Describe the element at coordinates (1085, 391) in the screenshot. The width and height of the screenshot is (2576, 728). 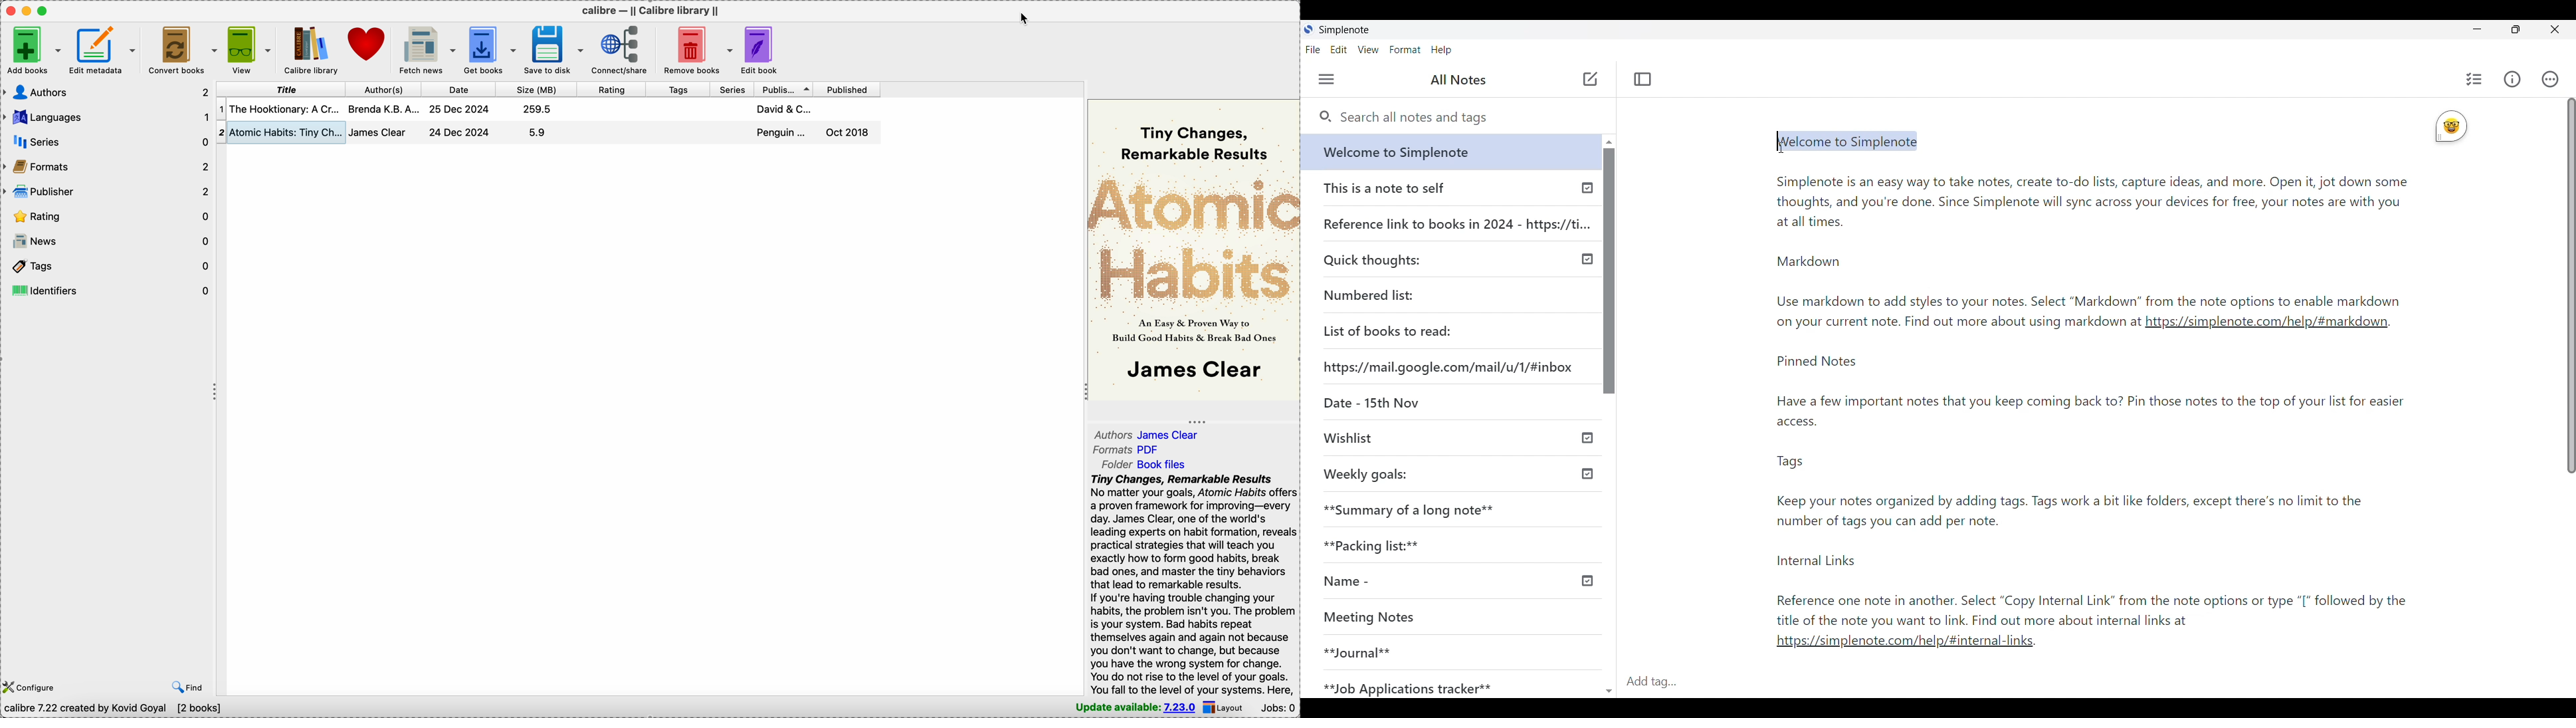
I see `toggle expand/contract` at that location.